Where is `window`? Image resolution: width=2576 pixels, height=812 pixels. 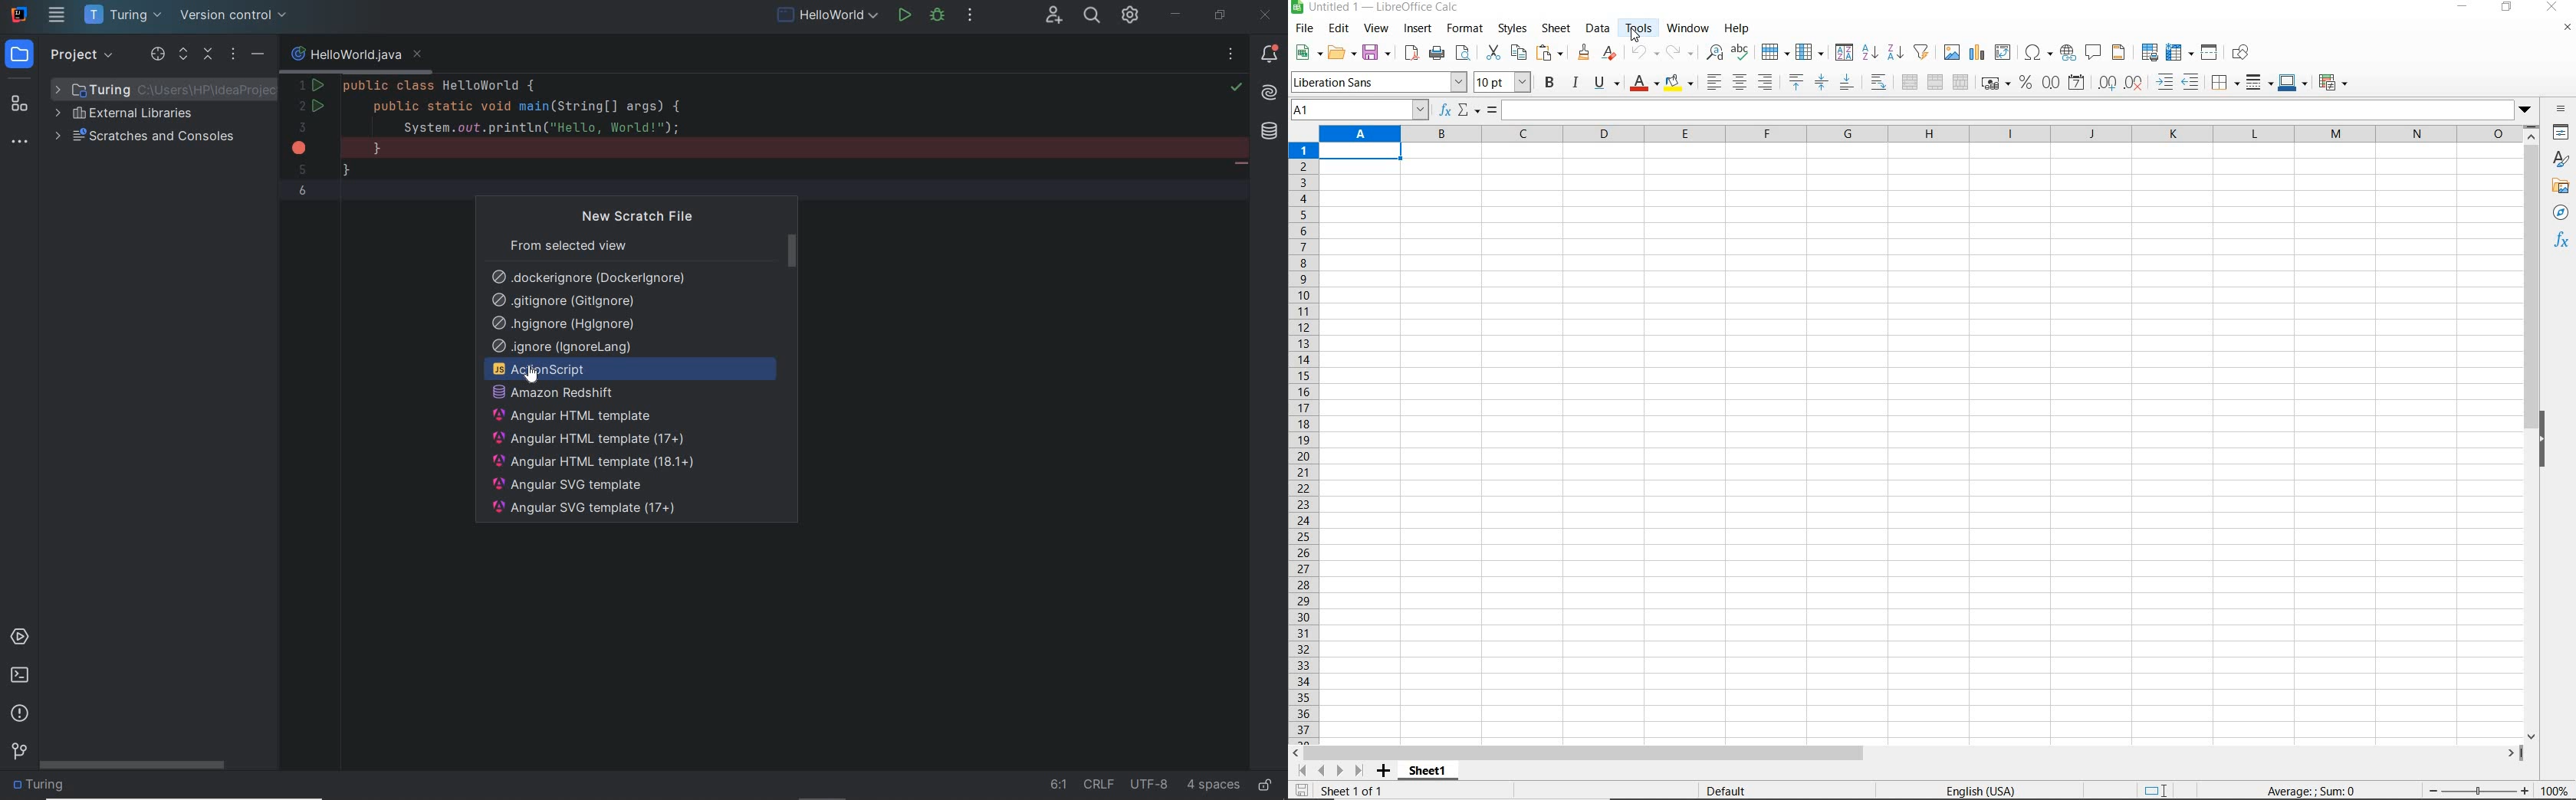
window is located at coordinates (1687, 29).